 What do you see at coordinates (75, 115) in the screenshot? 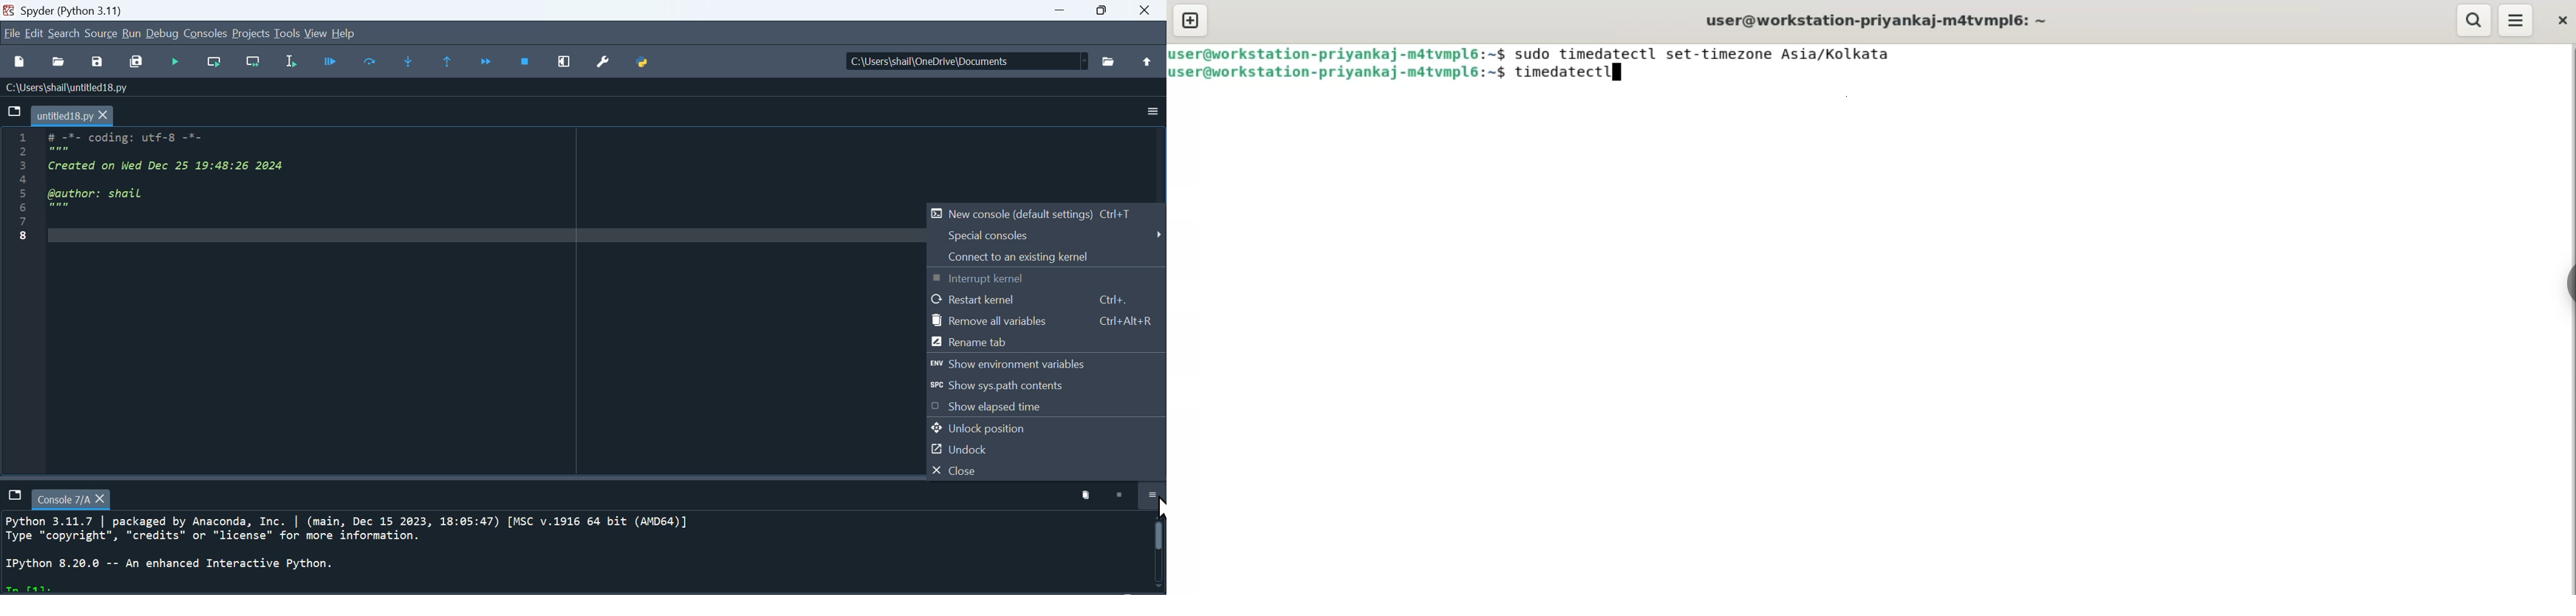
I see `untitles18.py` at bounding box center [75, 115].